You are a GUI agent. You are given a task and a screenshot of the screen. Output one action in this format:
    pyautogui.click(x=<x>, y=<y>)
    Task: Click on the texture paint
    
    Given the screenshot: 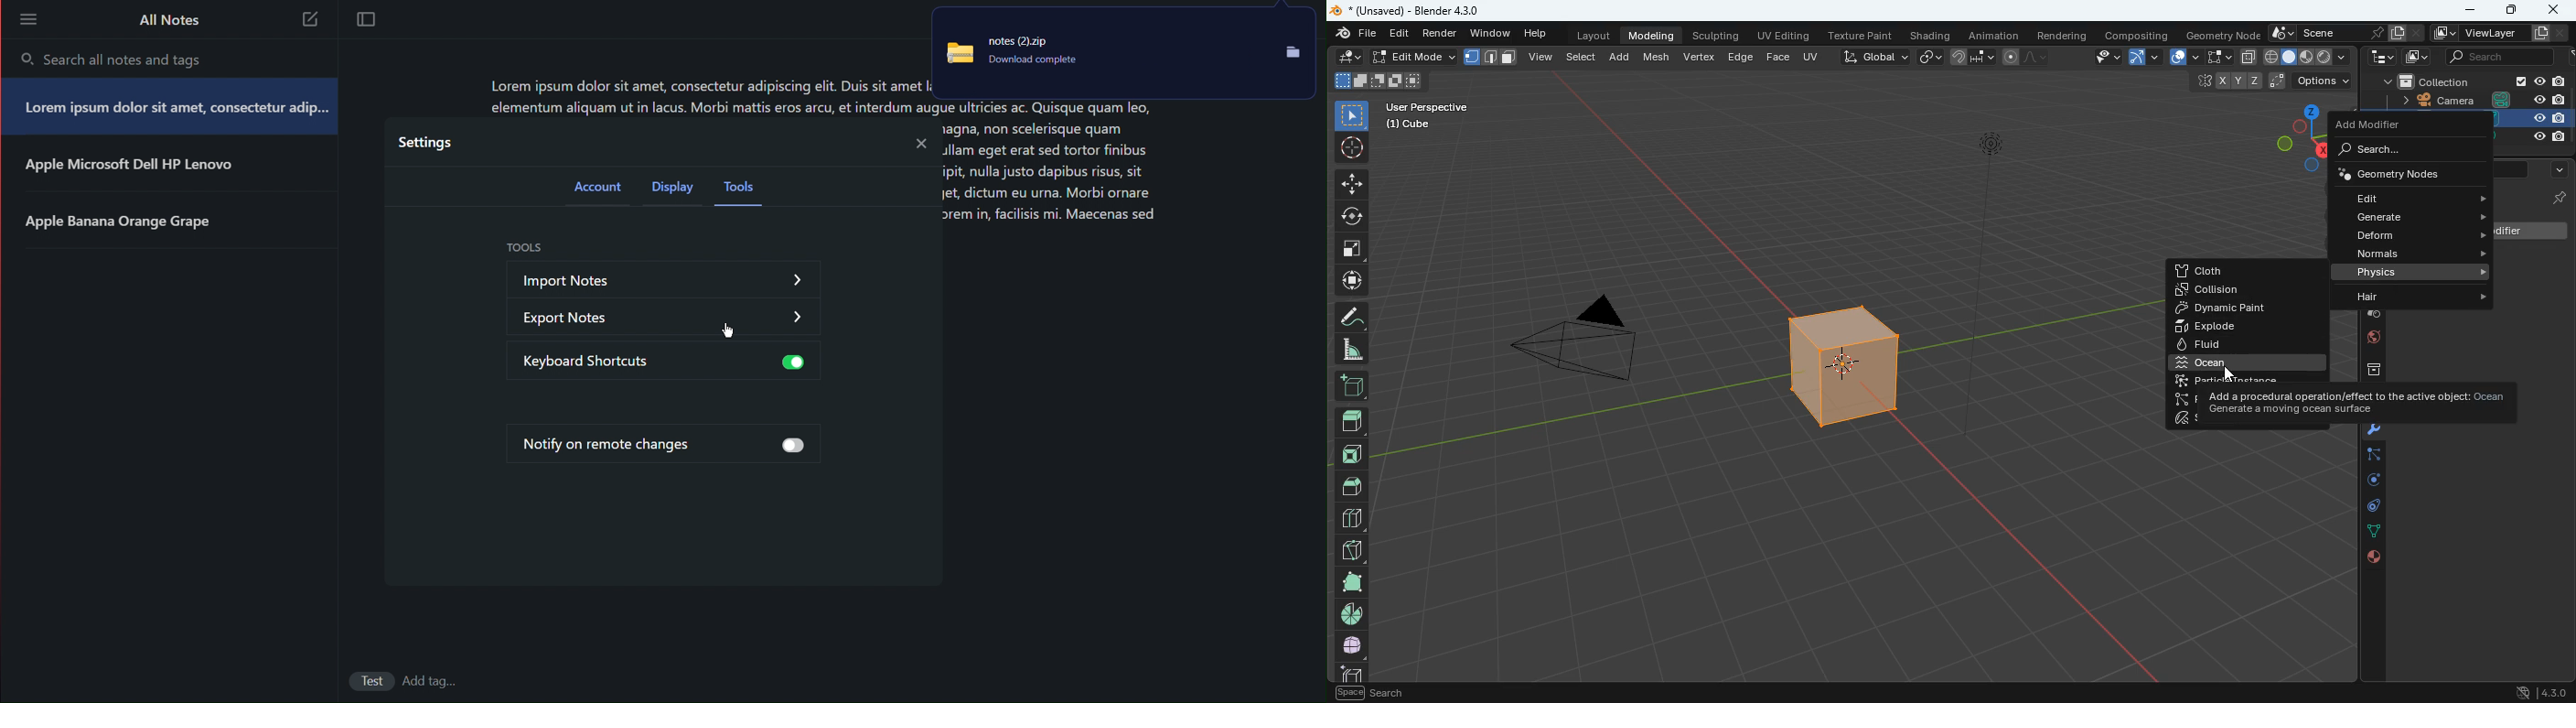 What is the action you would take?
    pyautogui.click(x=1861, y=33)
    